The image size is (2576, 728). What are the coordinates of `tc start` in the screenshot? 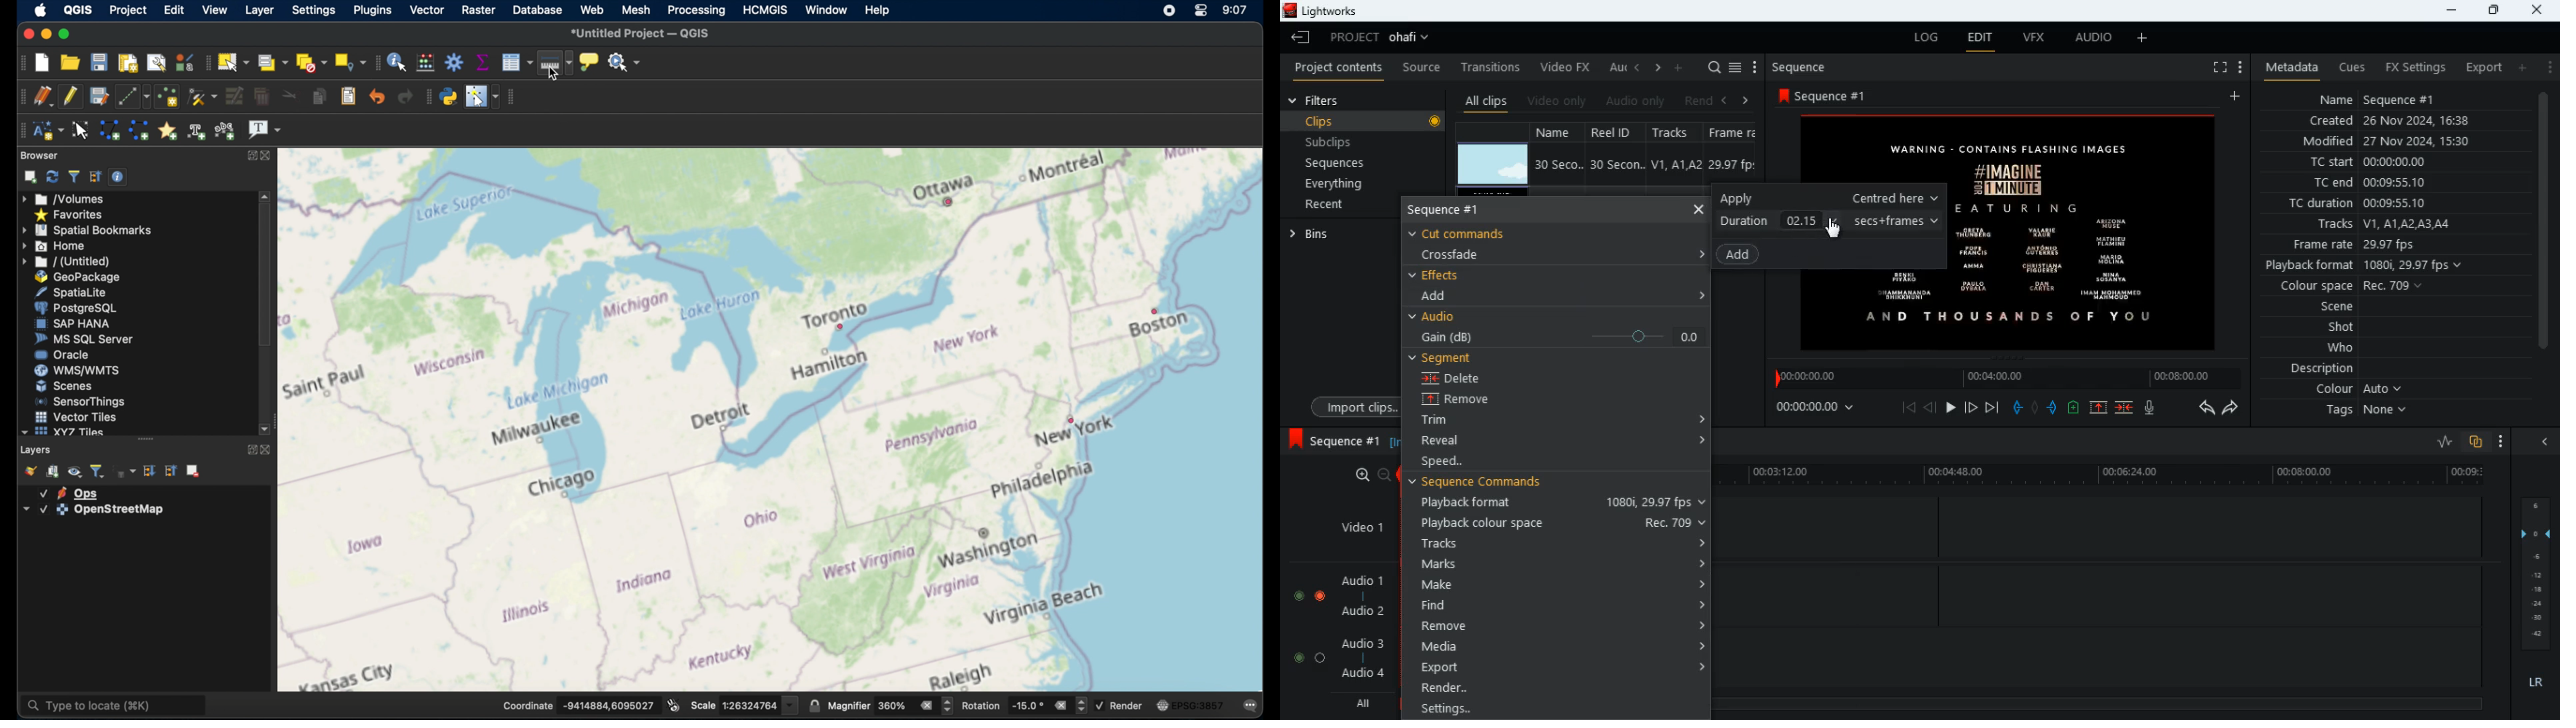 It's located at (2366, 163).